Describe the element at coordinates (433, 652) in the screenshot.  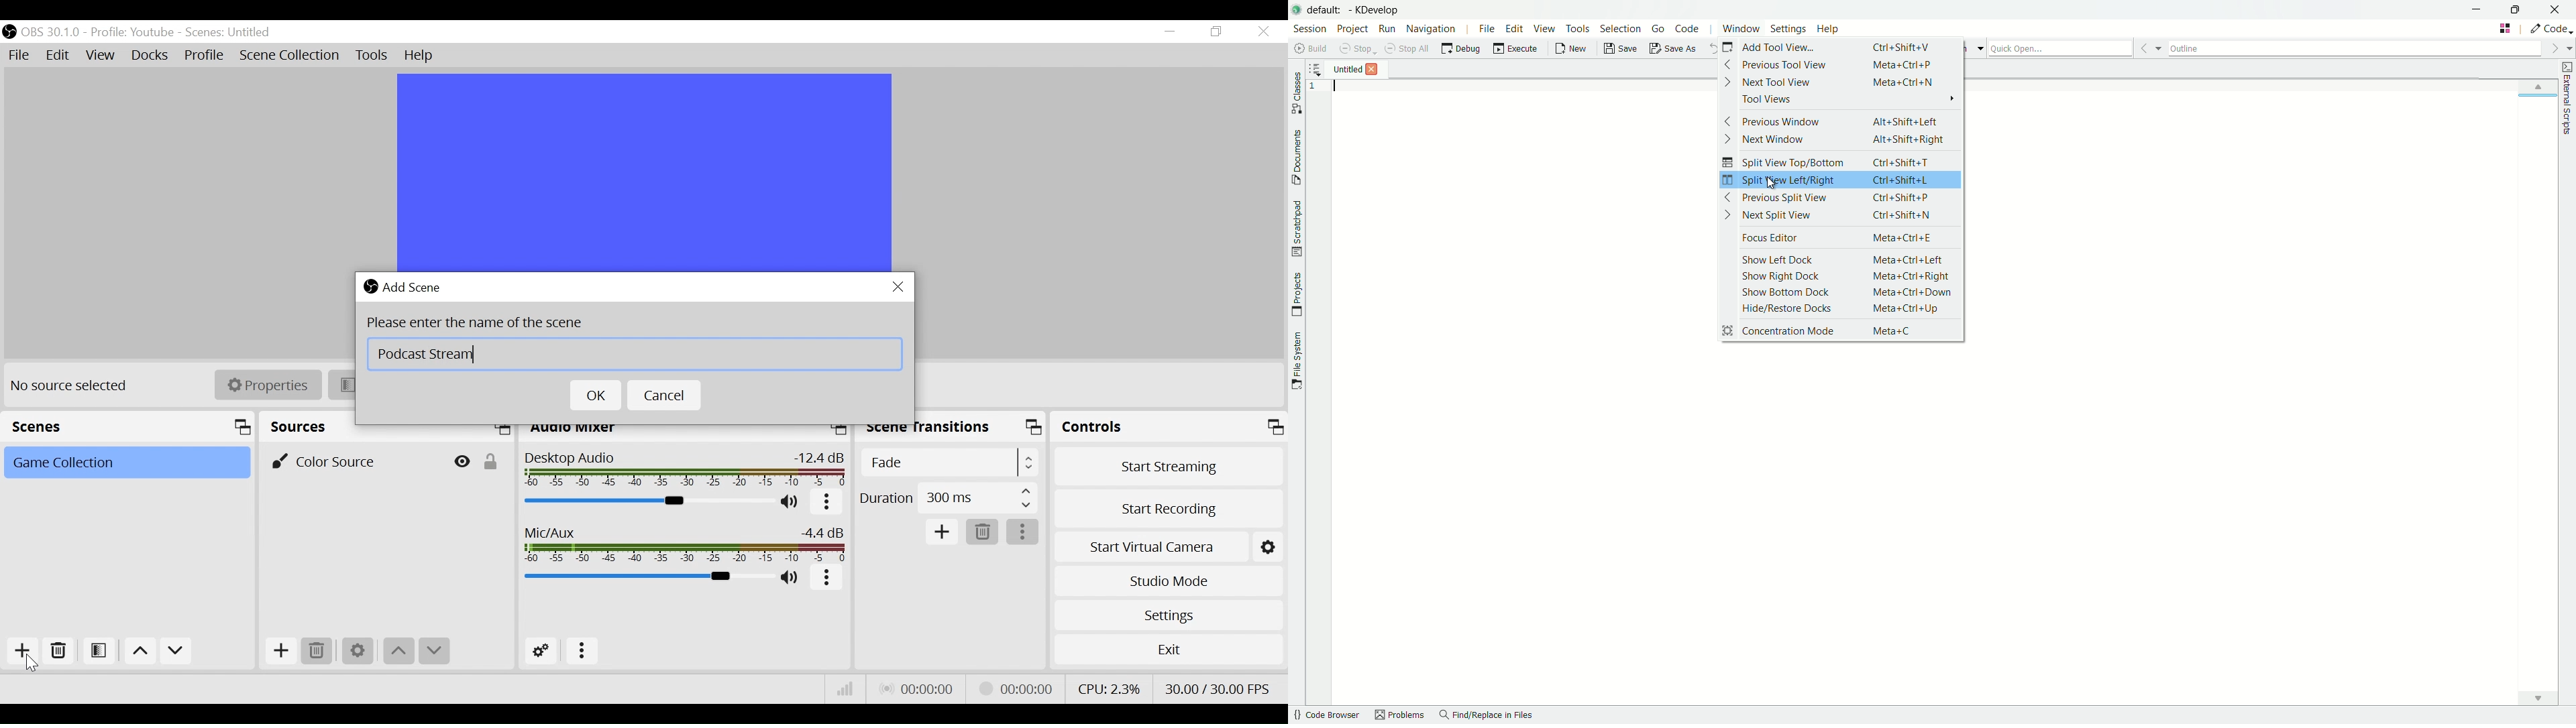
I see `Move down` at that location.